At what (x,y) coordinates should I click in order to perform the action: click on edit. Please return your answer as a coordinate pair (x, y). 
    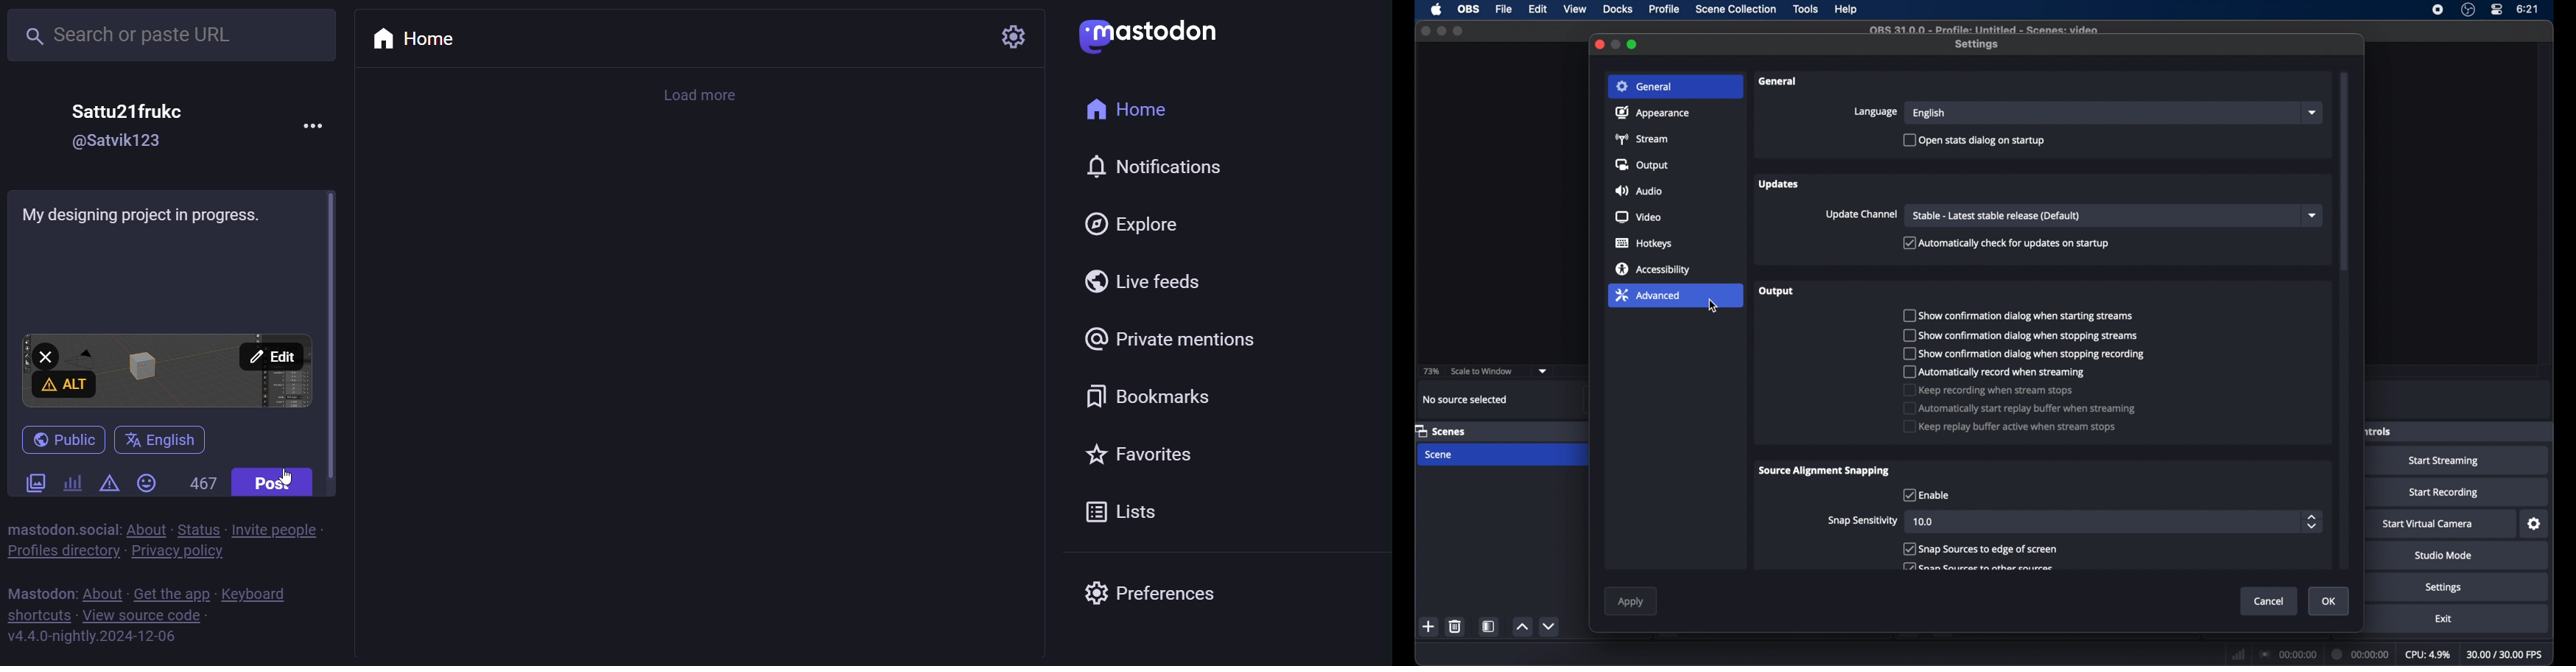
    Looking at the image, I should click on (1539, 10).